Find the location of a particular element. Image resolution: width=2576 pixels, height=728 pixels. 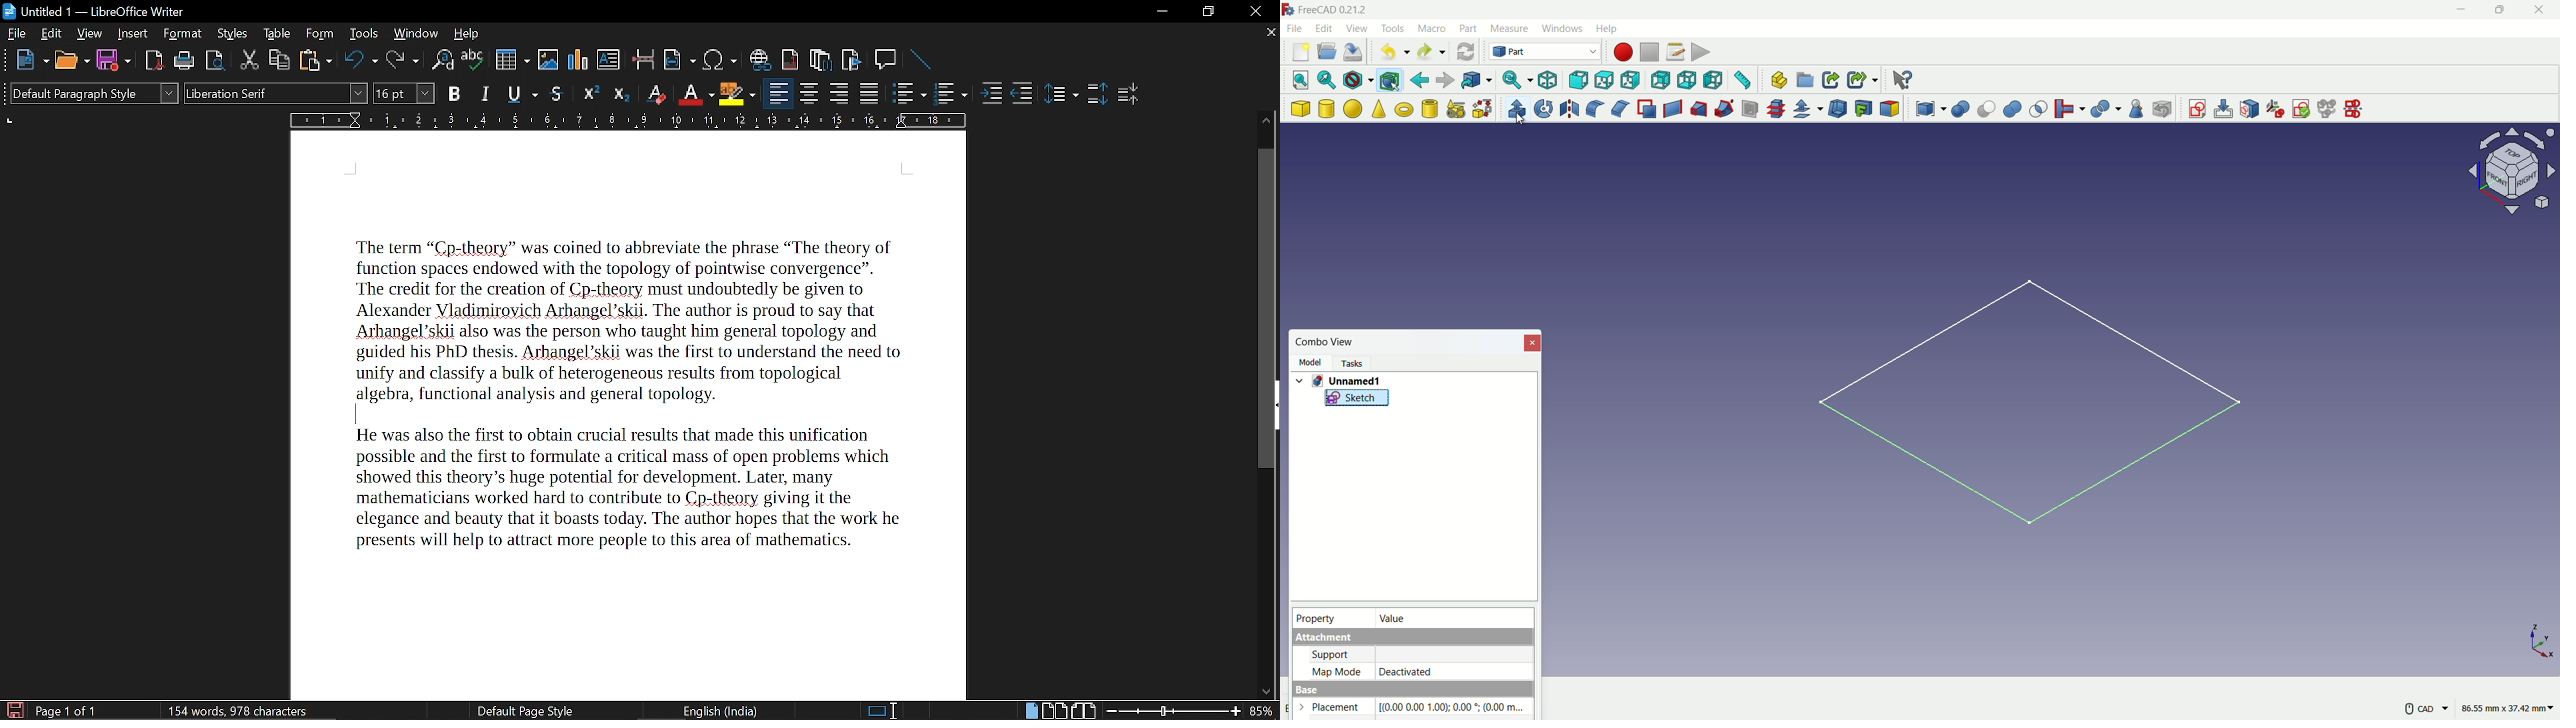

Styles is located at coordinates (229, 34).